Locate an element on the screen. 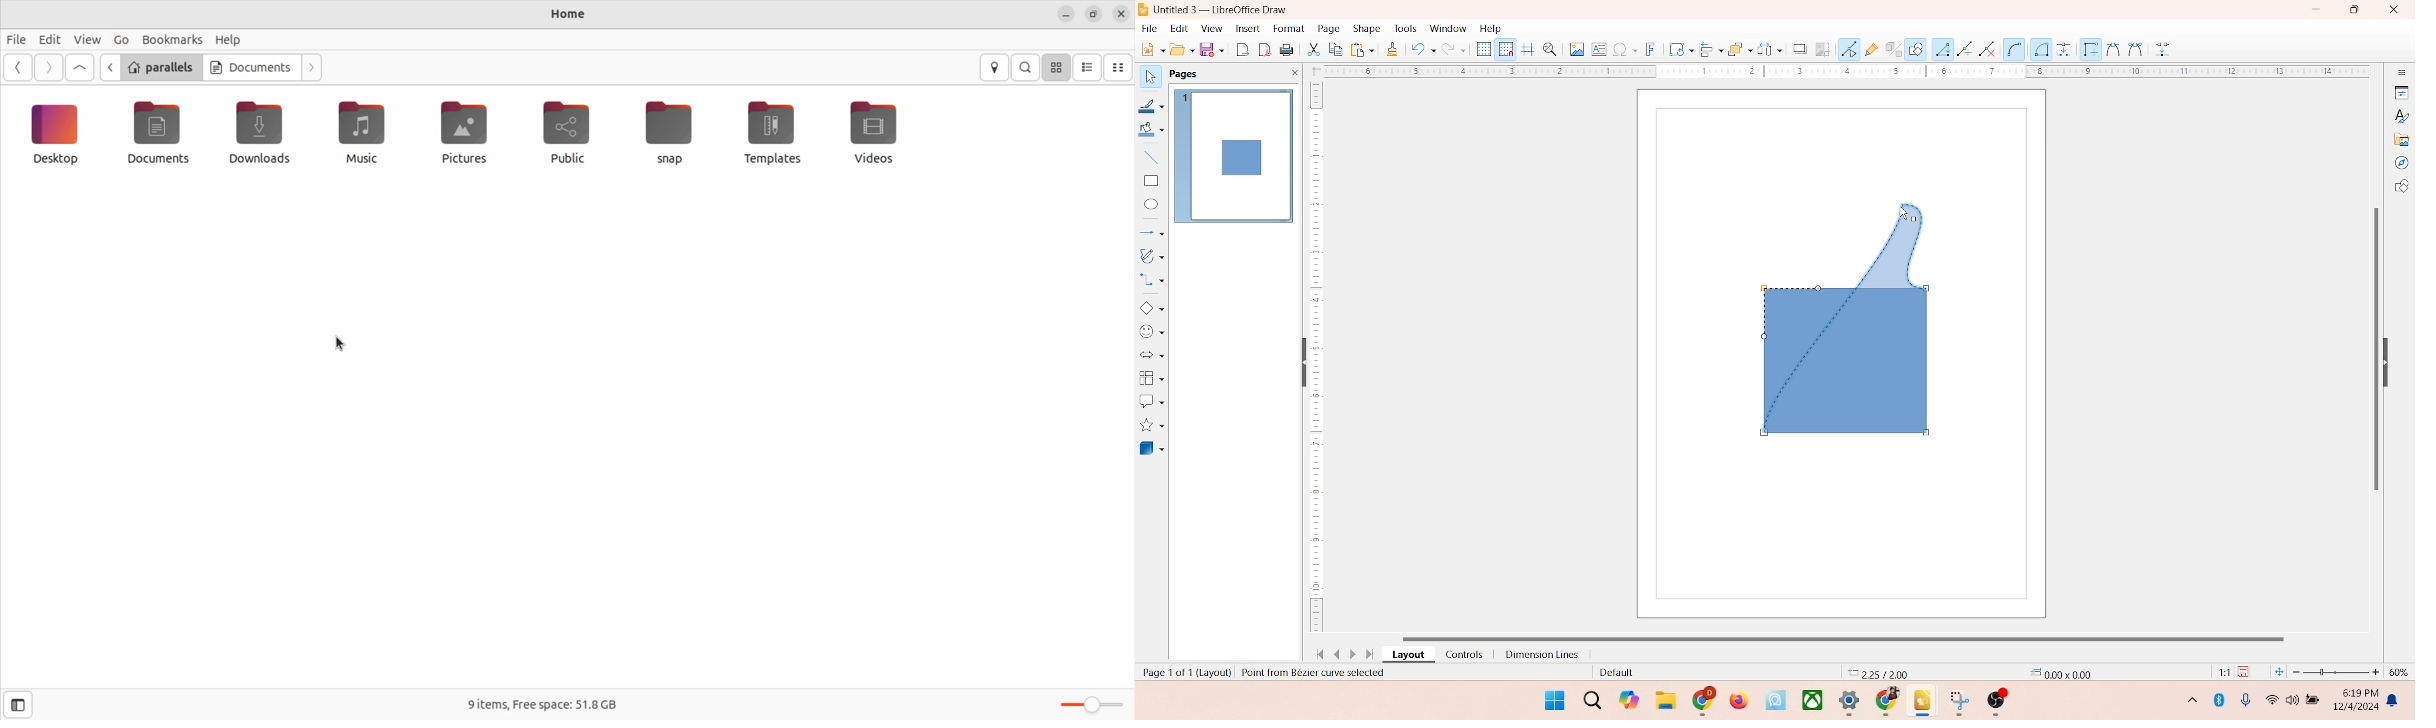 The height and width of the screenshot is (728, 2436). hide is located at coordinates (1300, 364).